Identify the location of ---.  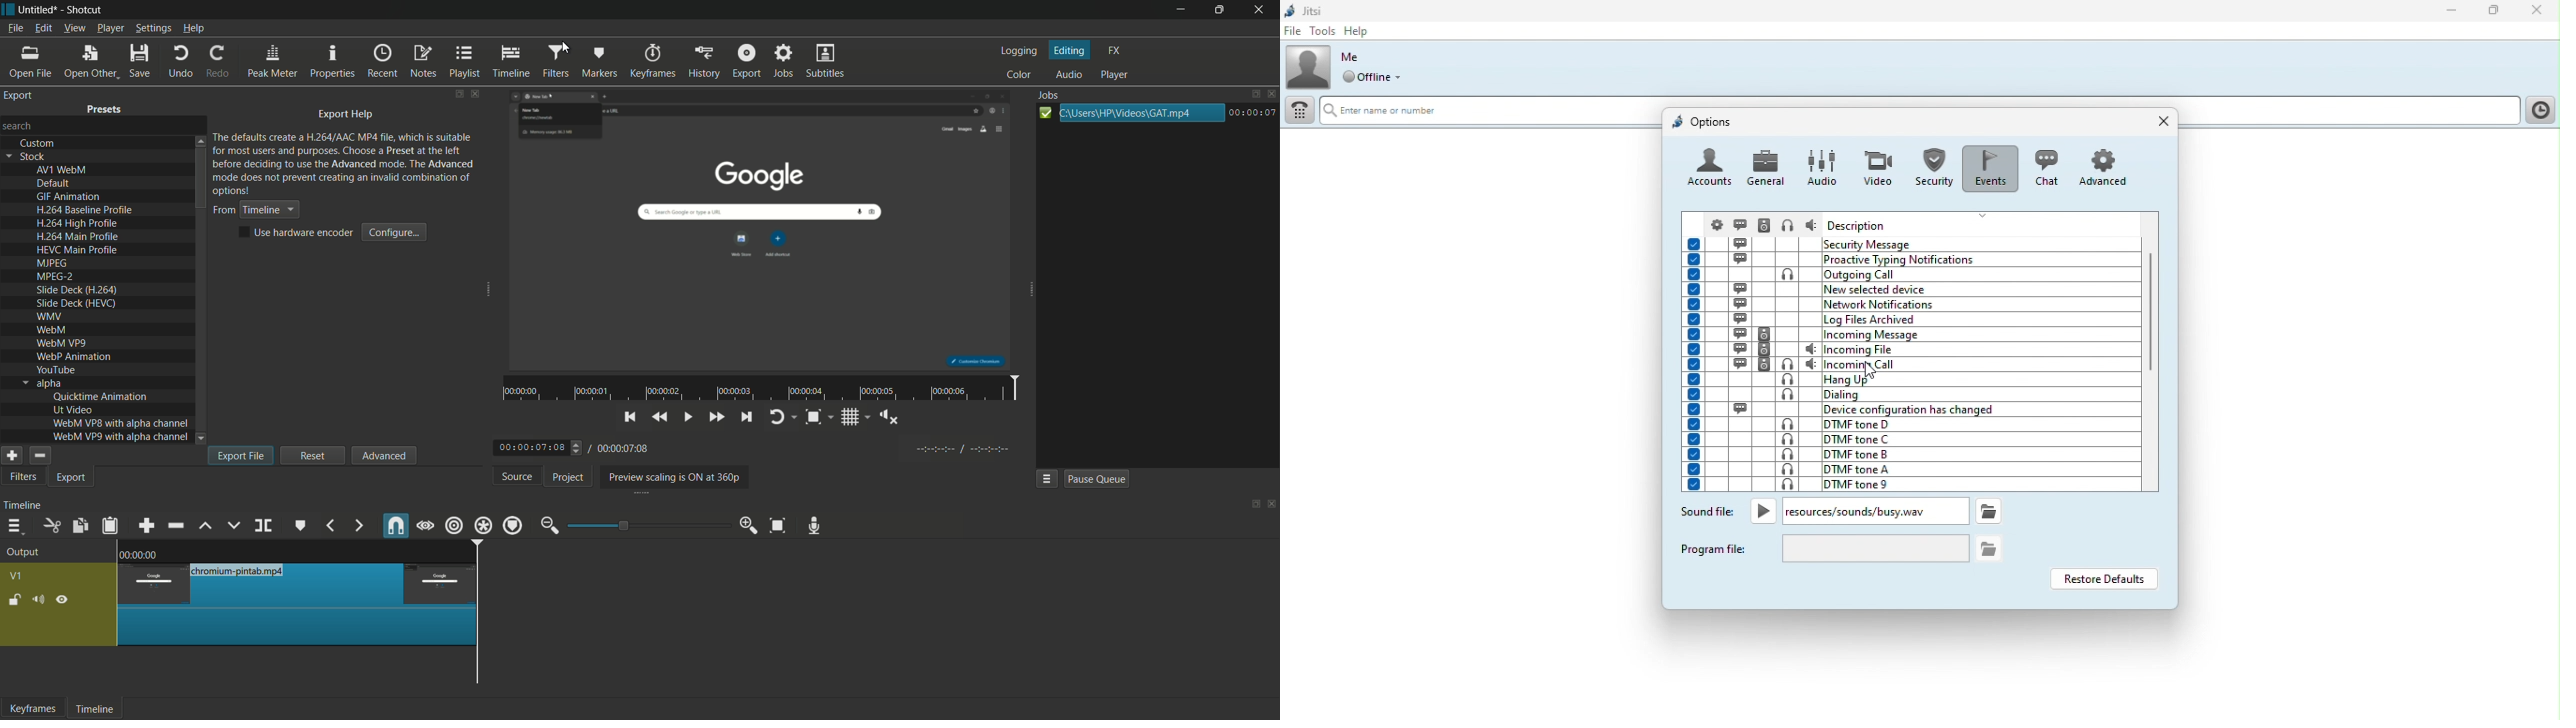
(963, 448).